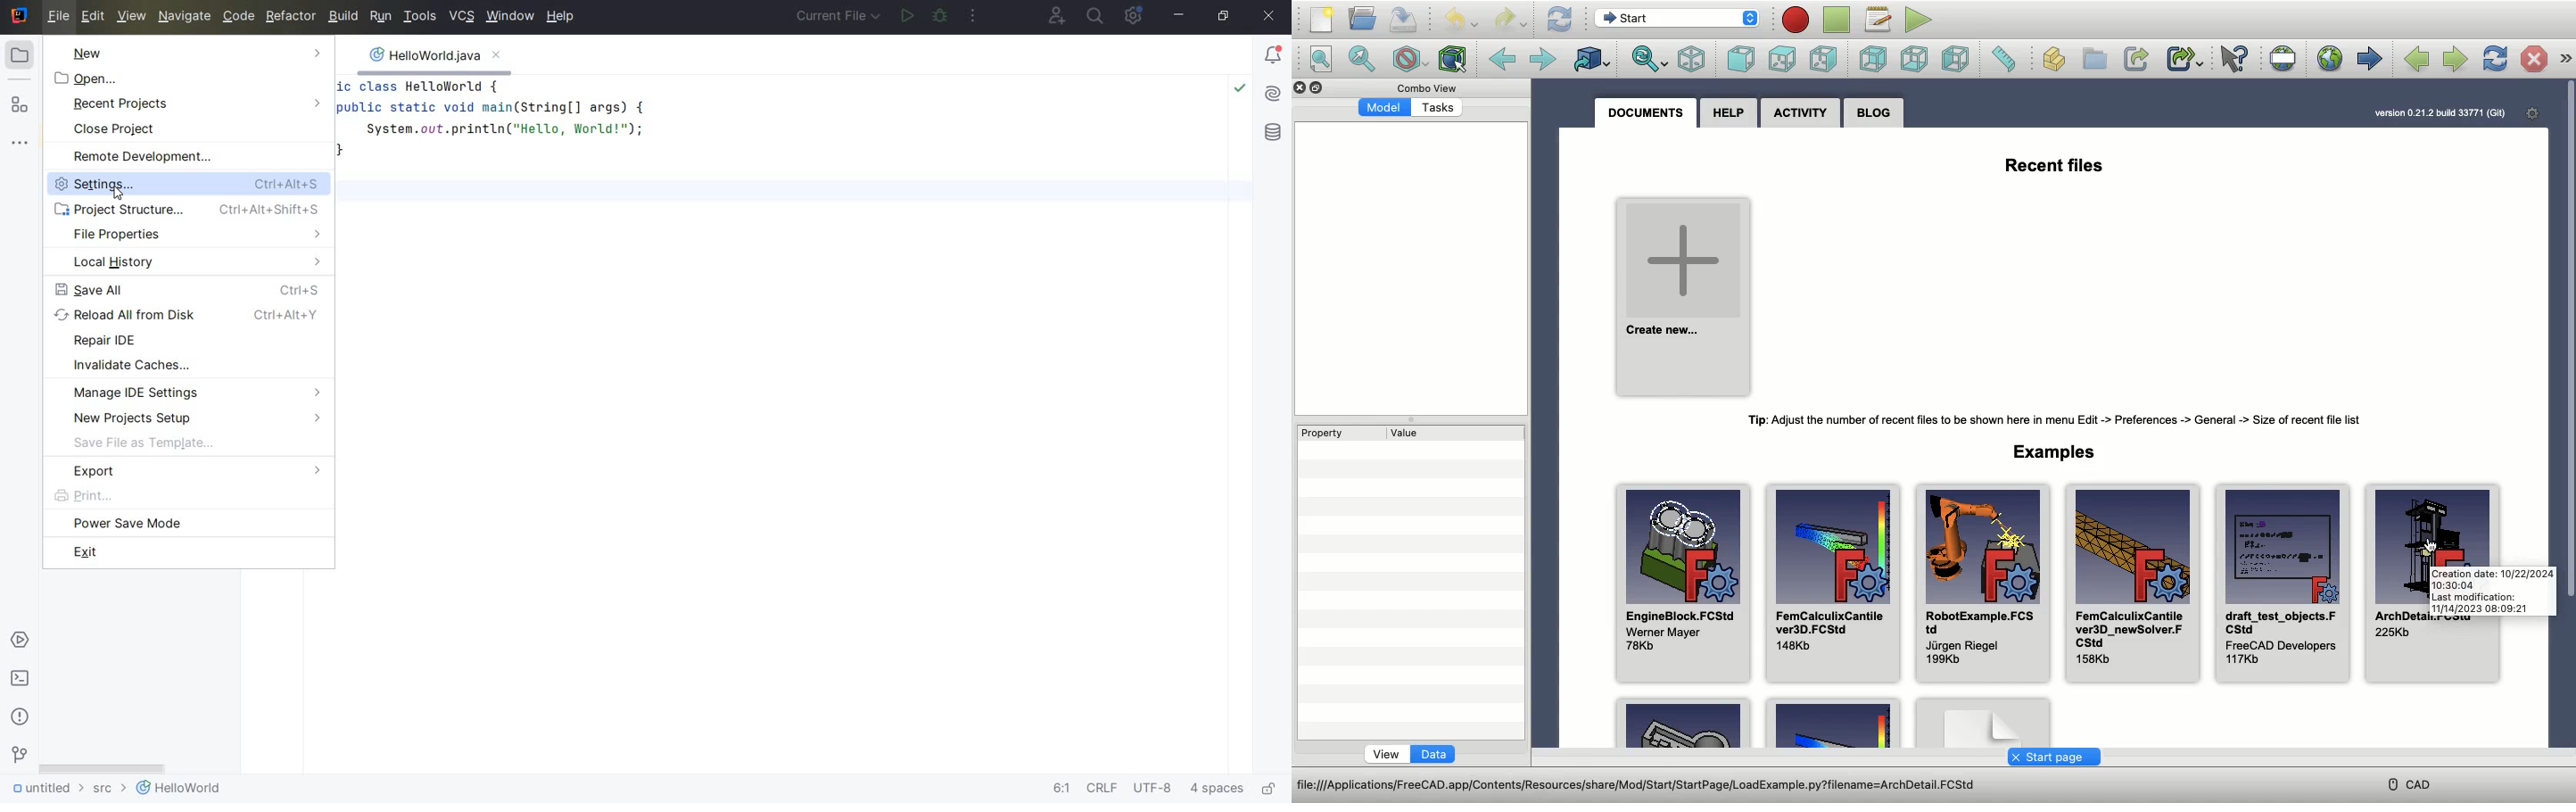  Describe the element at coordinates (2436, 552) in the screenshot. I see `cursor` at that location.